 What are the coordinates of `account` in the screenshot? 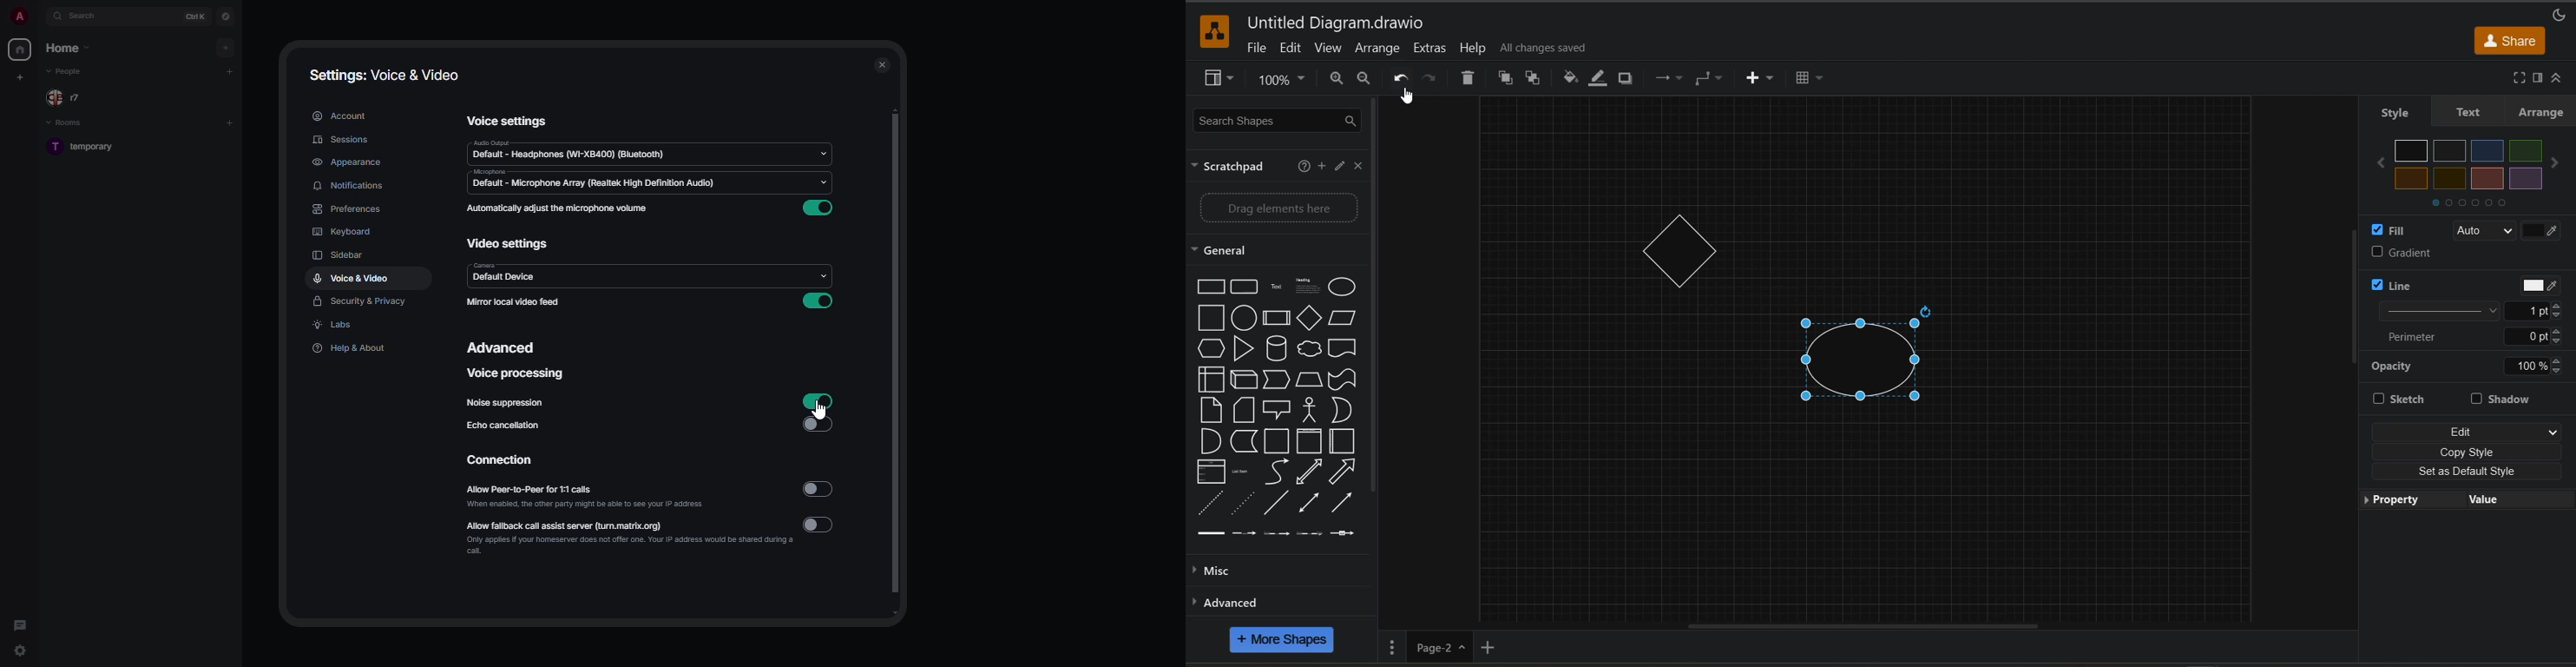 It's located at (339, 115).